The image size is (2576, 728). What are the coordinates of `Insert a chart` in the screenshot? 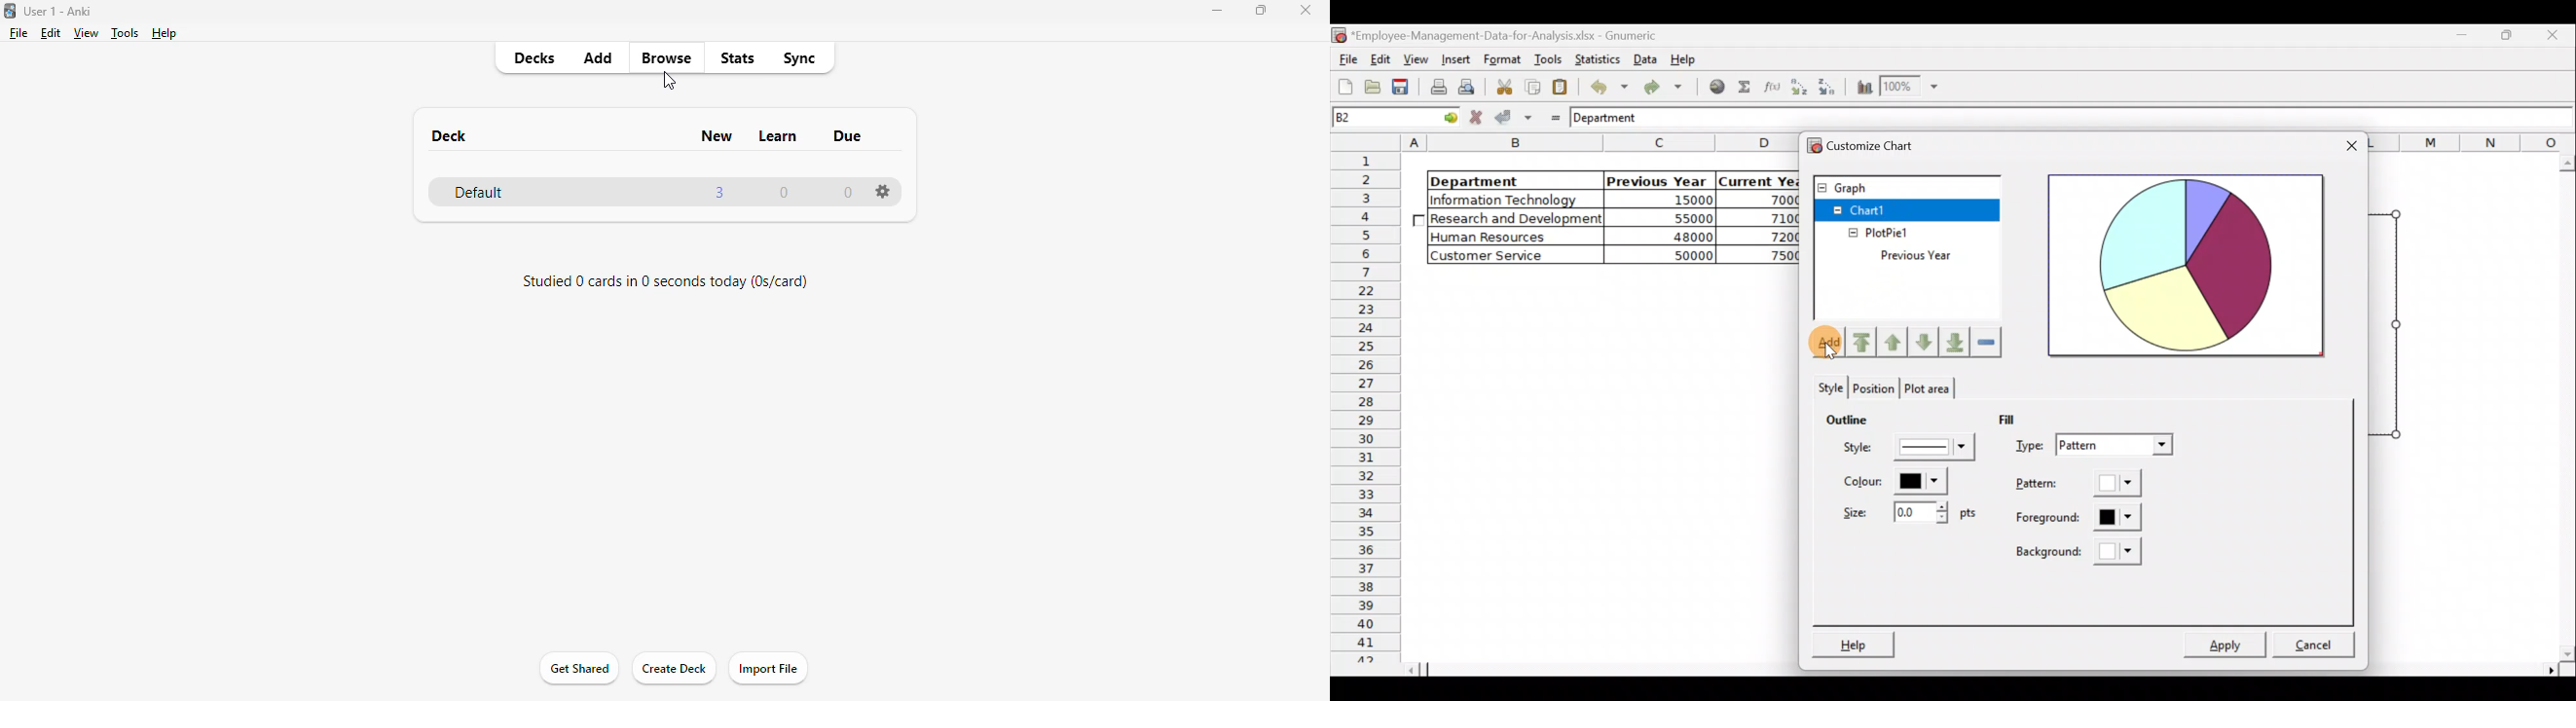 It's located at (1863, 88).